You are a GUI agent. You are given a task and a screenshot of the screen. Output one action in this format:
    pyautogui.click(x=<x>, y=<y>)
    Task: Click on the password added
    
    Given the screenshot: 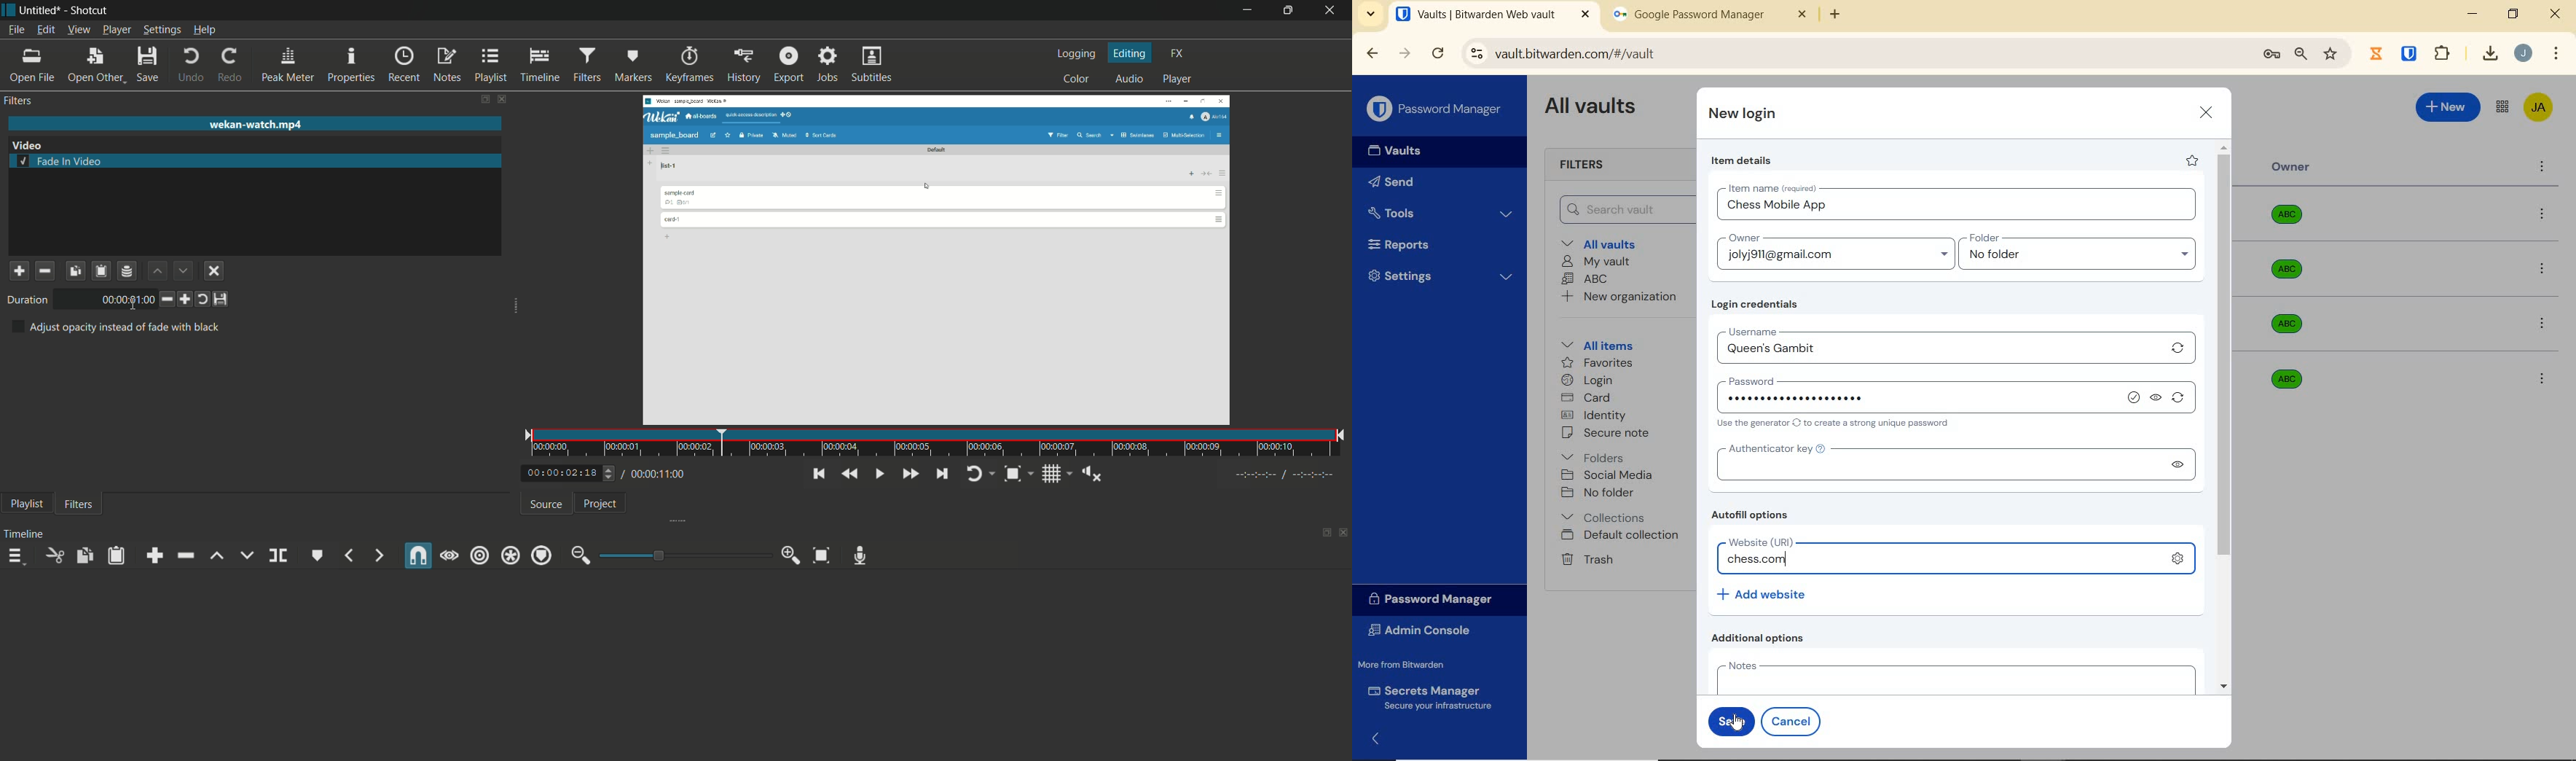 What is the action you would take?
    pyautogui.click(x=1821, y=397)
    